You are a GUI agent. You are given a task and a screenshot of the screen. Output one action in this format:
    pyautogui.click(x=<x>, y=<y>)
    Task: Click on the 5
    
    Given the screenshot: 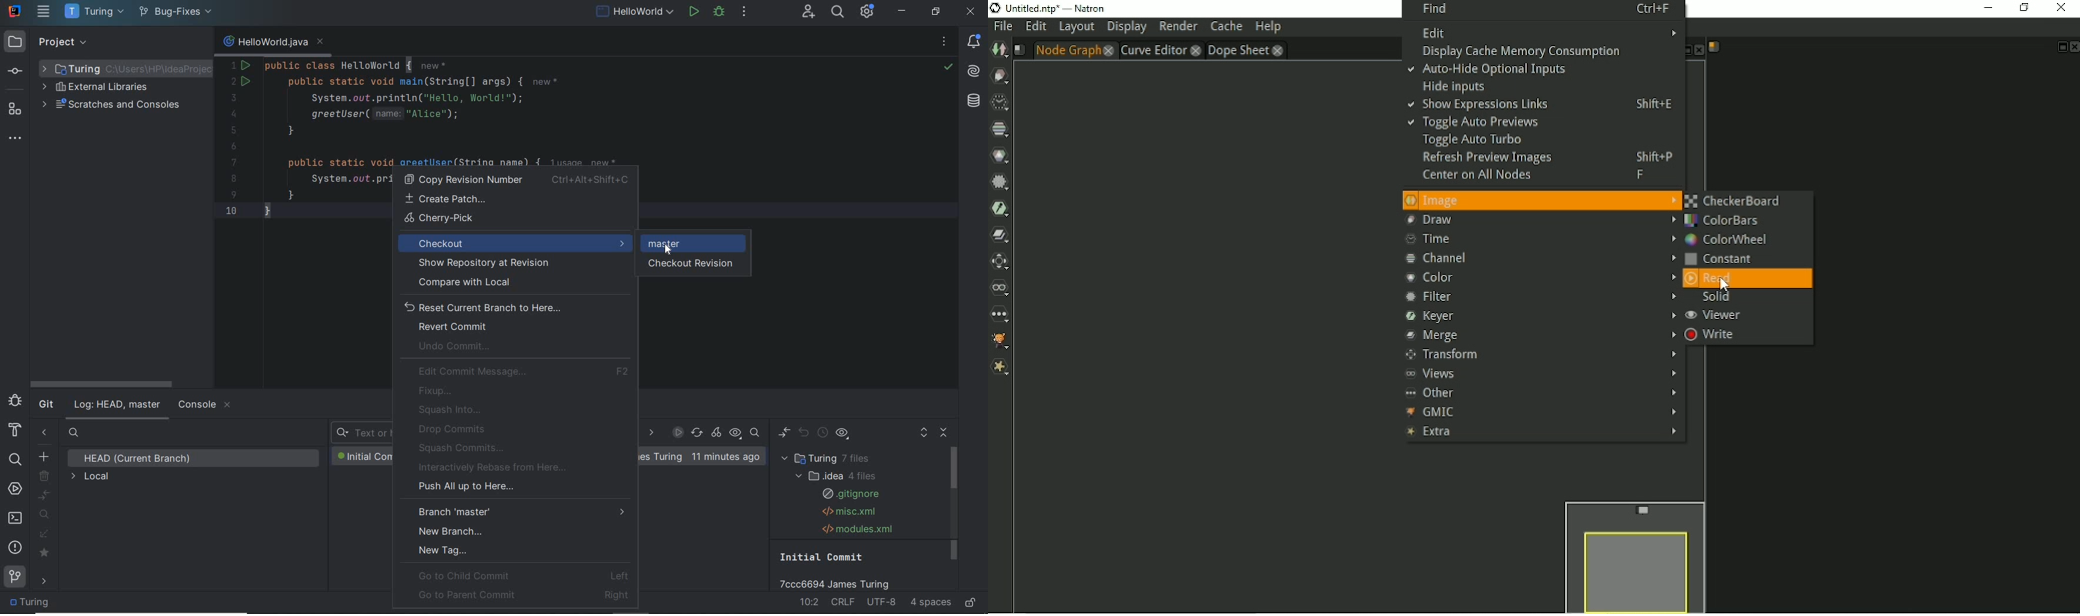 What is the action you would take?
    pyautogui.click(x=233, y=130)
    